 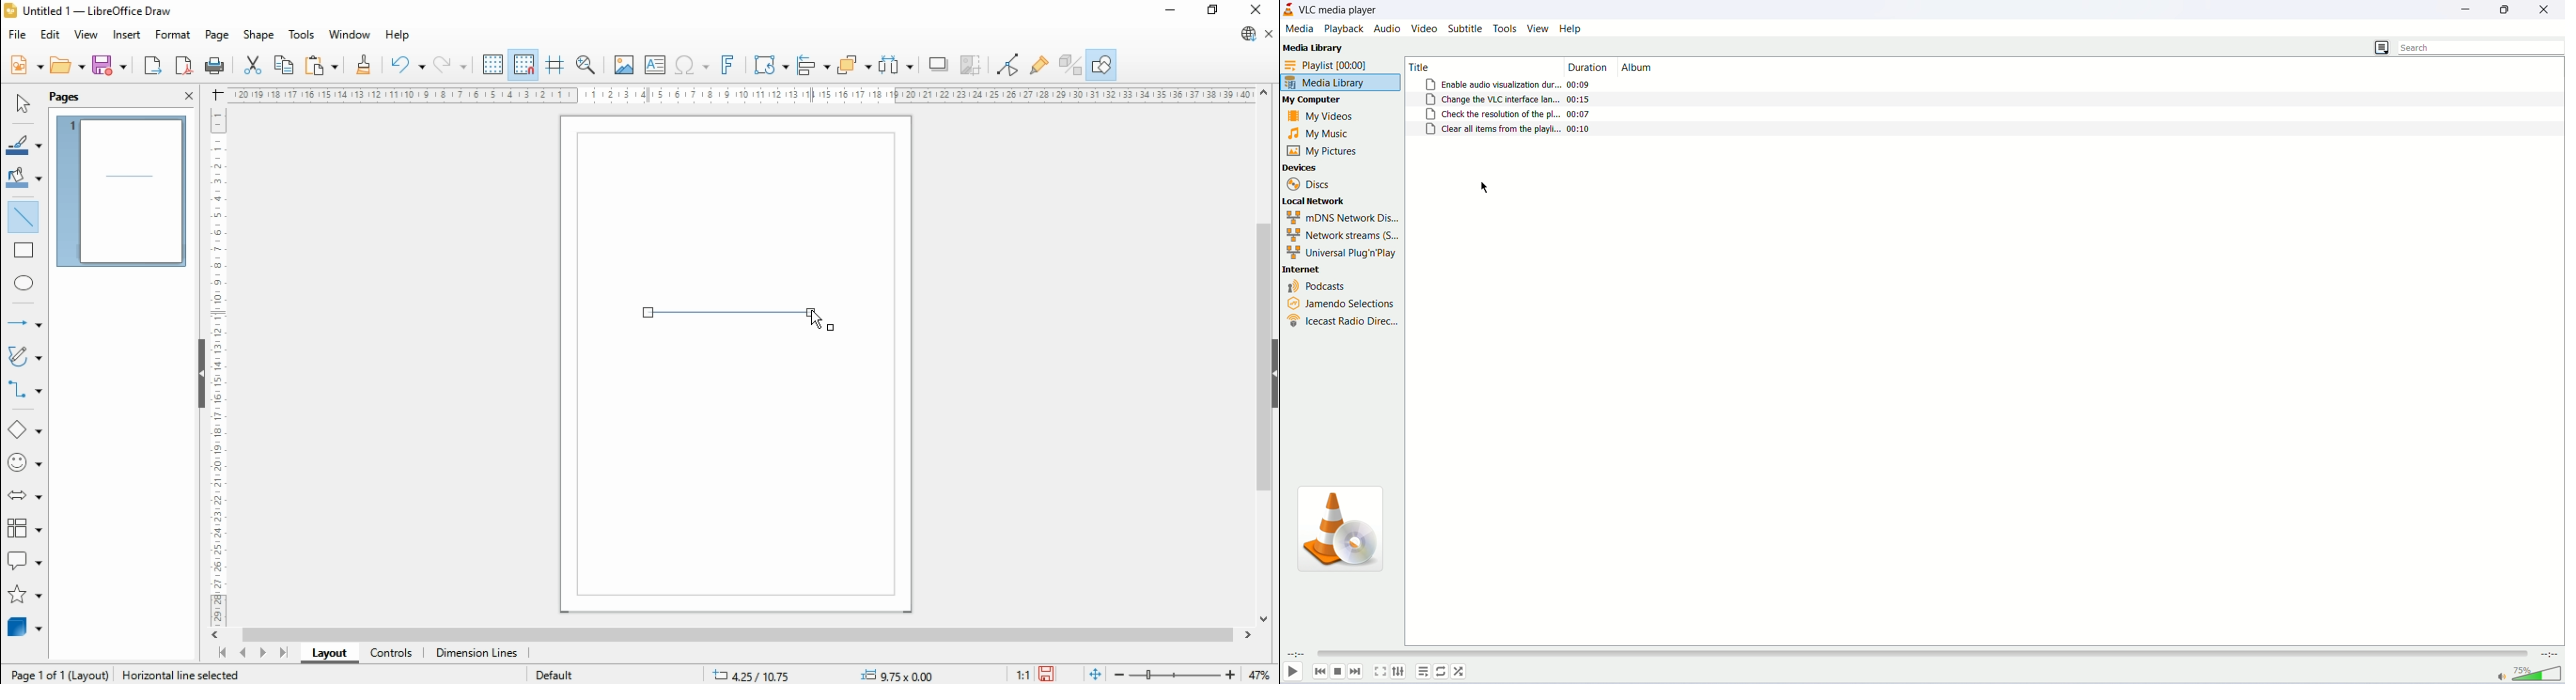 I want to click on restore, so click(x=1214, y=11).